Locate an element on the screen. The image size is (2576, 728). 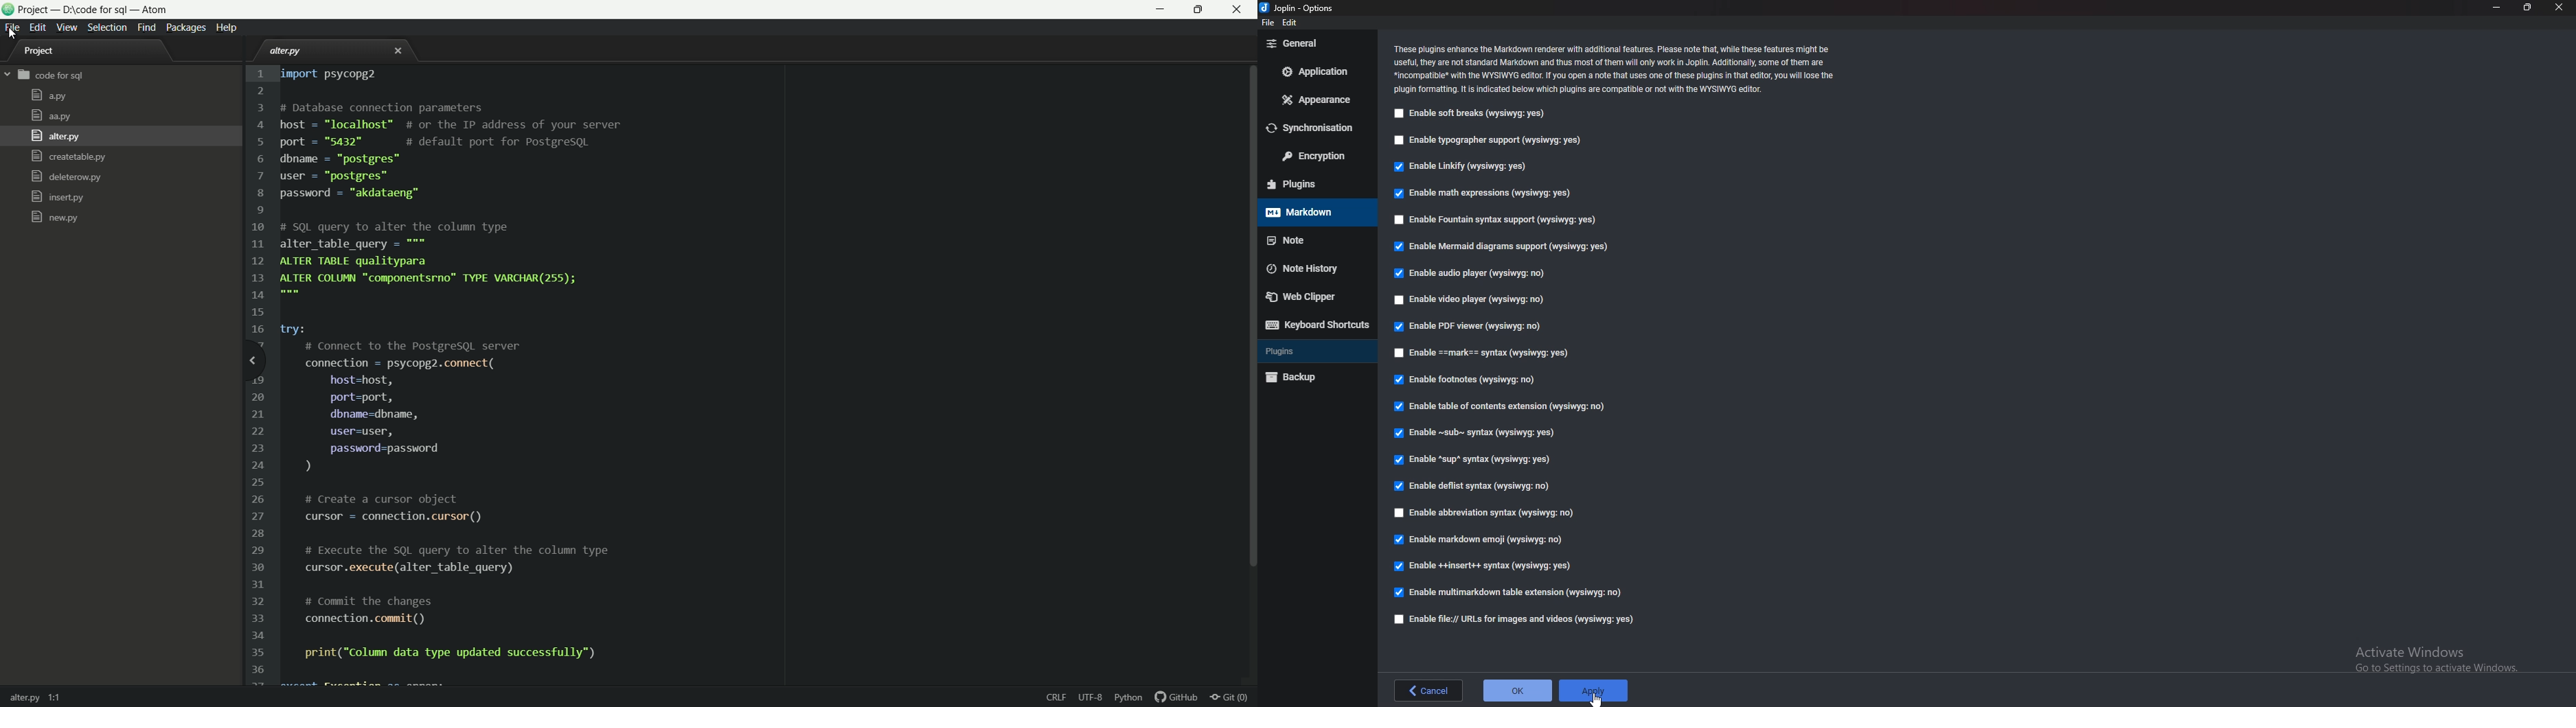
enable Deflist Syntax (wysiqyg:no) is located at coordinates (1475, 487).